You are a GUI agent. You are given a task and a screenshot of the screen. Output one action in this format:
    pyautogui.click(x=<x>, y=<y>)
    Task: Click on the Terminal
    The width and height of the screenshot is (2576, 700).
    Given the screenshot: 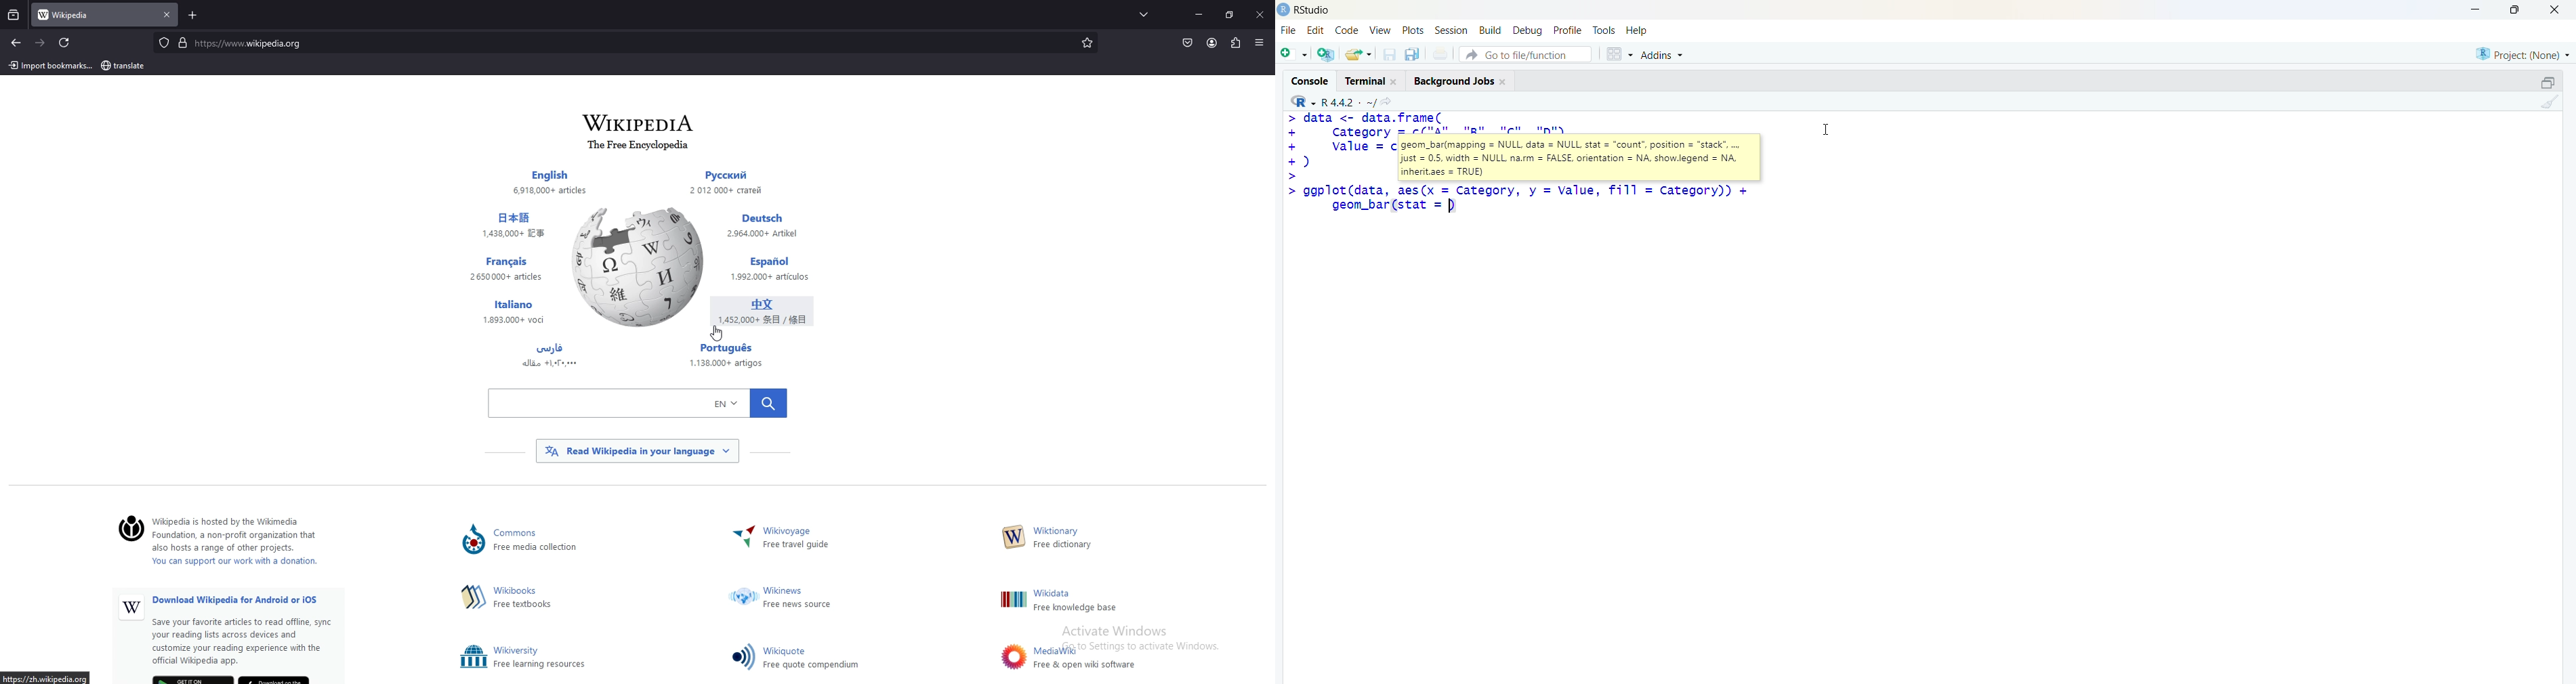 What is the action you would take?
    pyautogui.click(x=1369, y=79)
    